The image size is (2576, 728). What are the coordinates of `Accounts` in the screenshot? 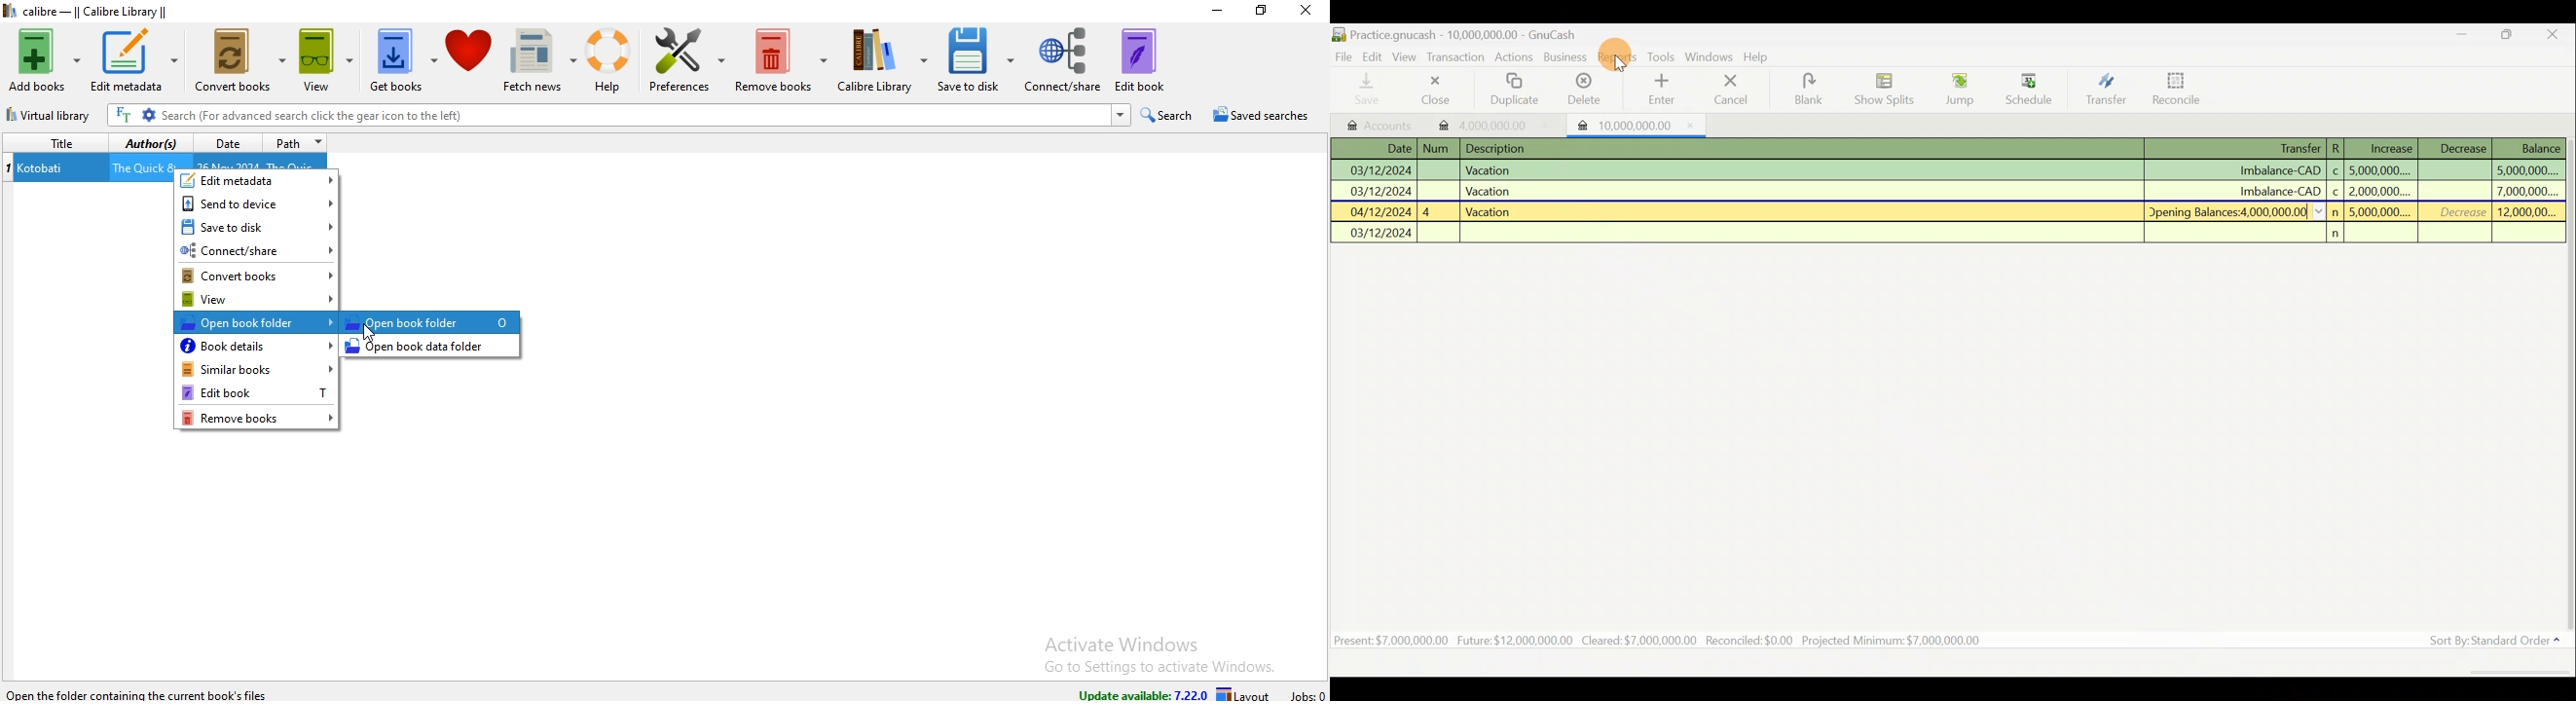 It's located at (1380, 126).